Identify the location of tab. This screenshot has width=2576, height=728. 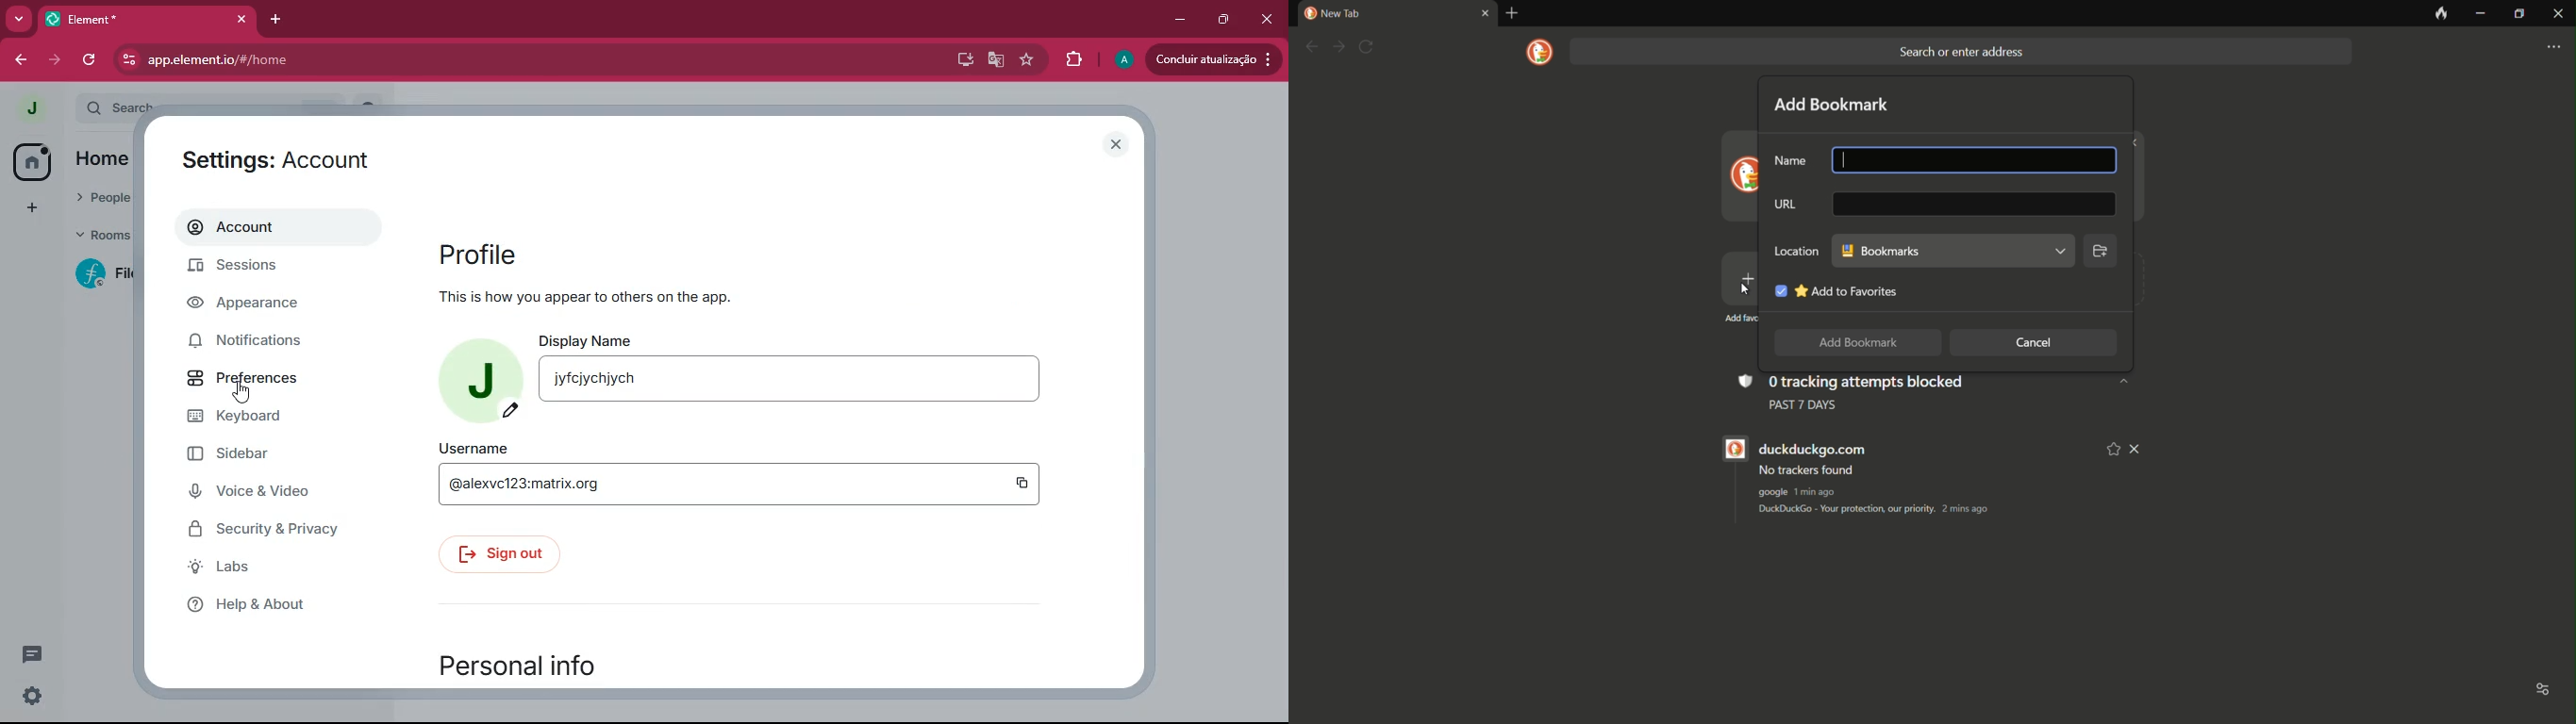
(121, 20).